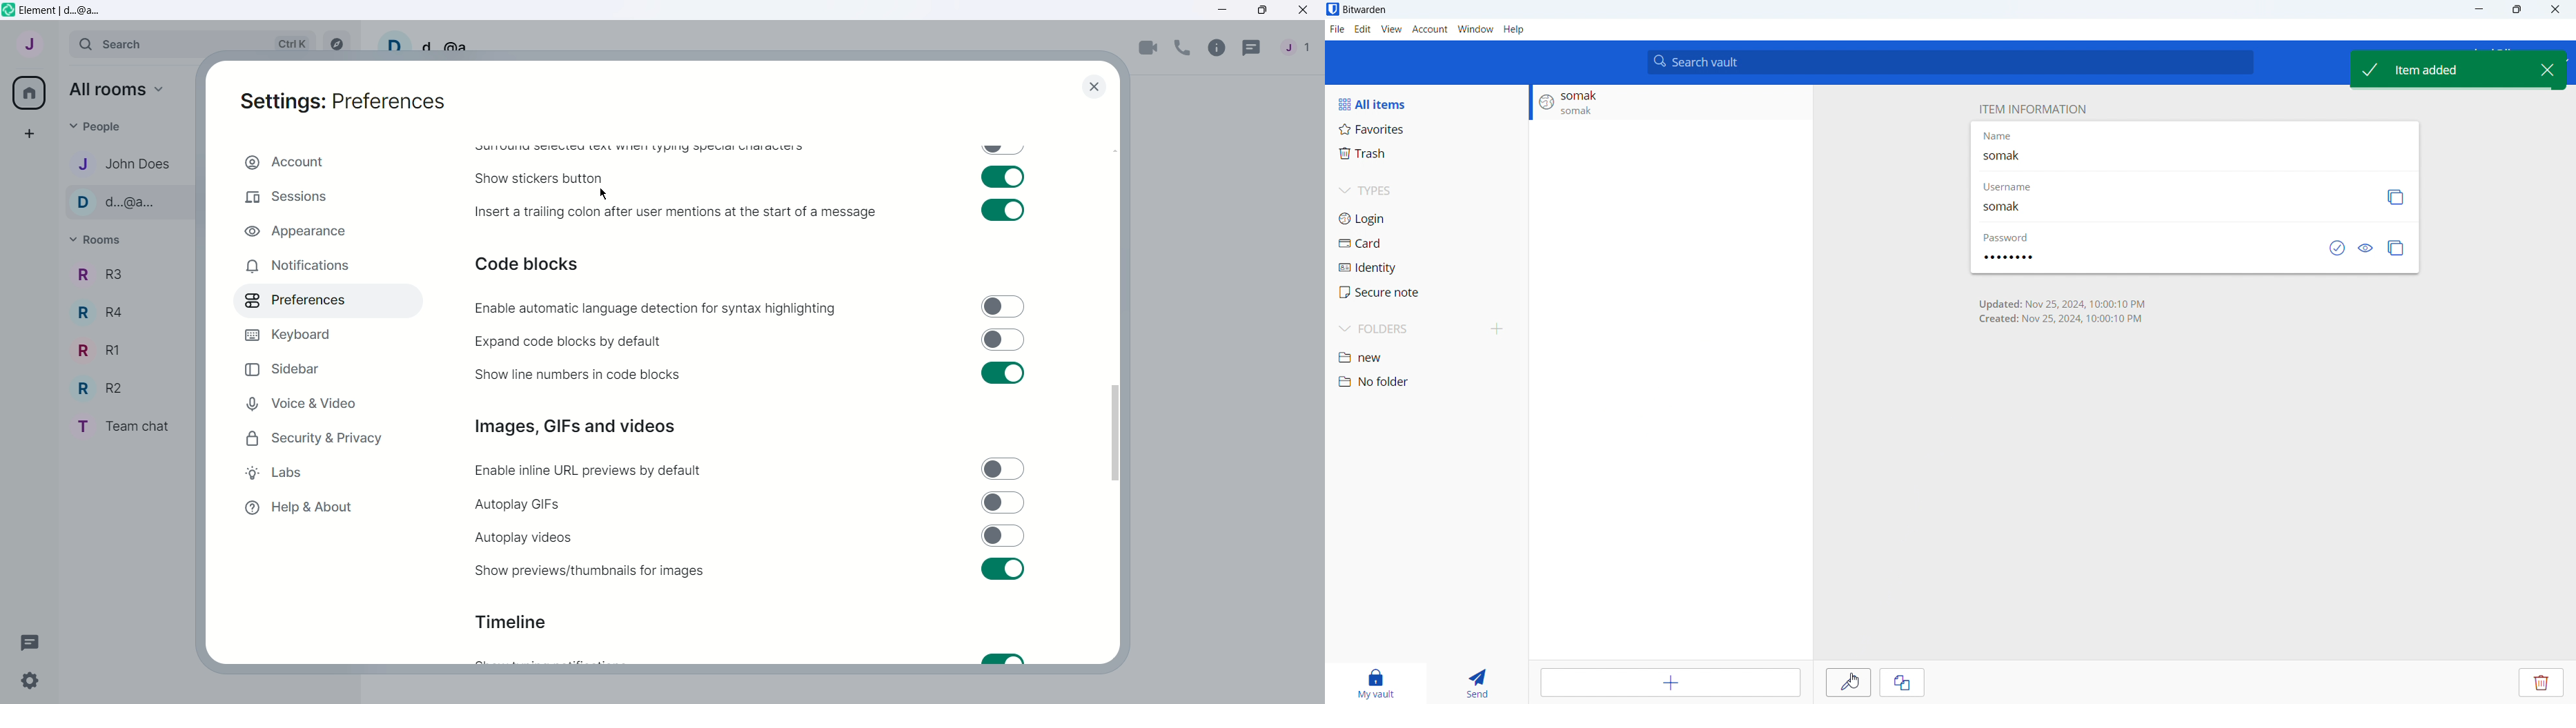 This screenshot has height=728, width=2576. What do you see at coordinates (2007, 238) in the screenshot?
I see `password` at bounding box center [2007, 238].